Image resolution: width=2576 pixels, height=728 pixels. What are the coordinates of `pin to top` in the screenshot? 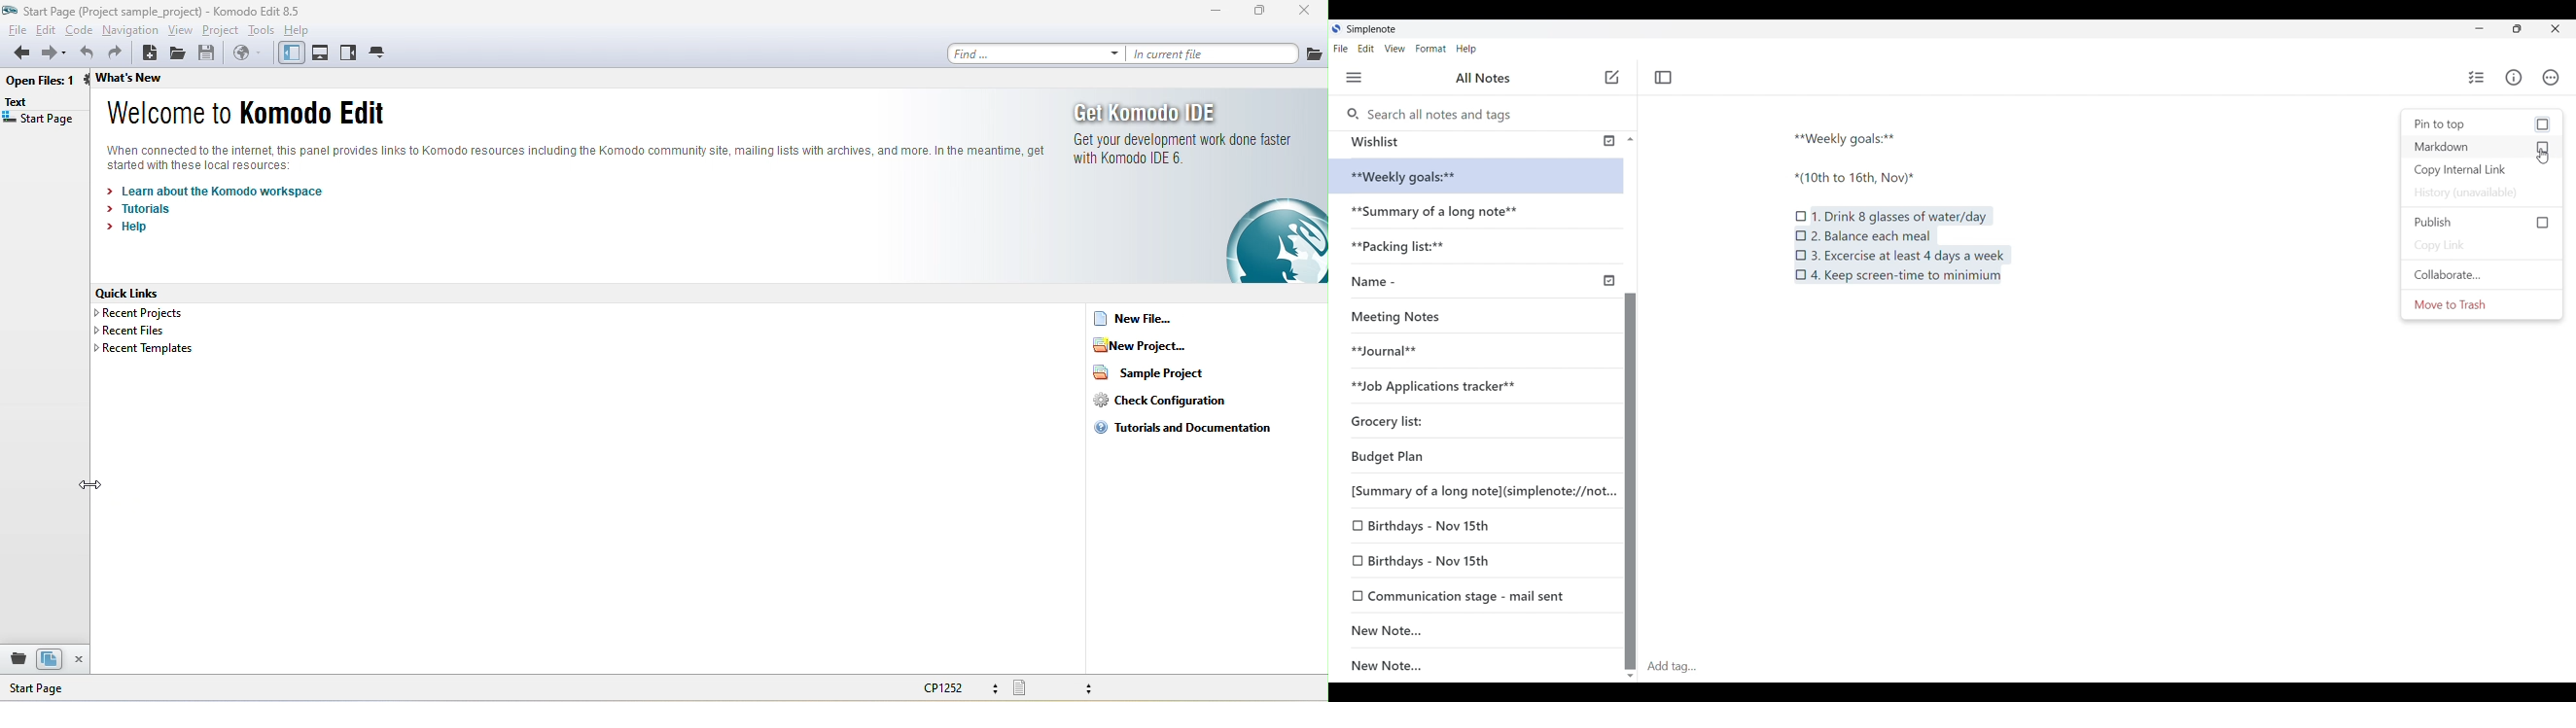 It's located at (2483, 123).